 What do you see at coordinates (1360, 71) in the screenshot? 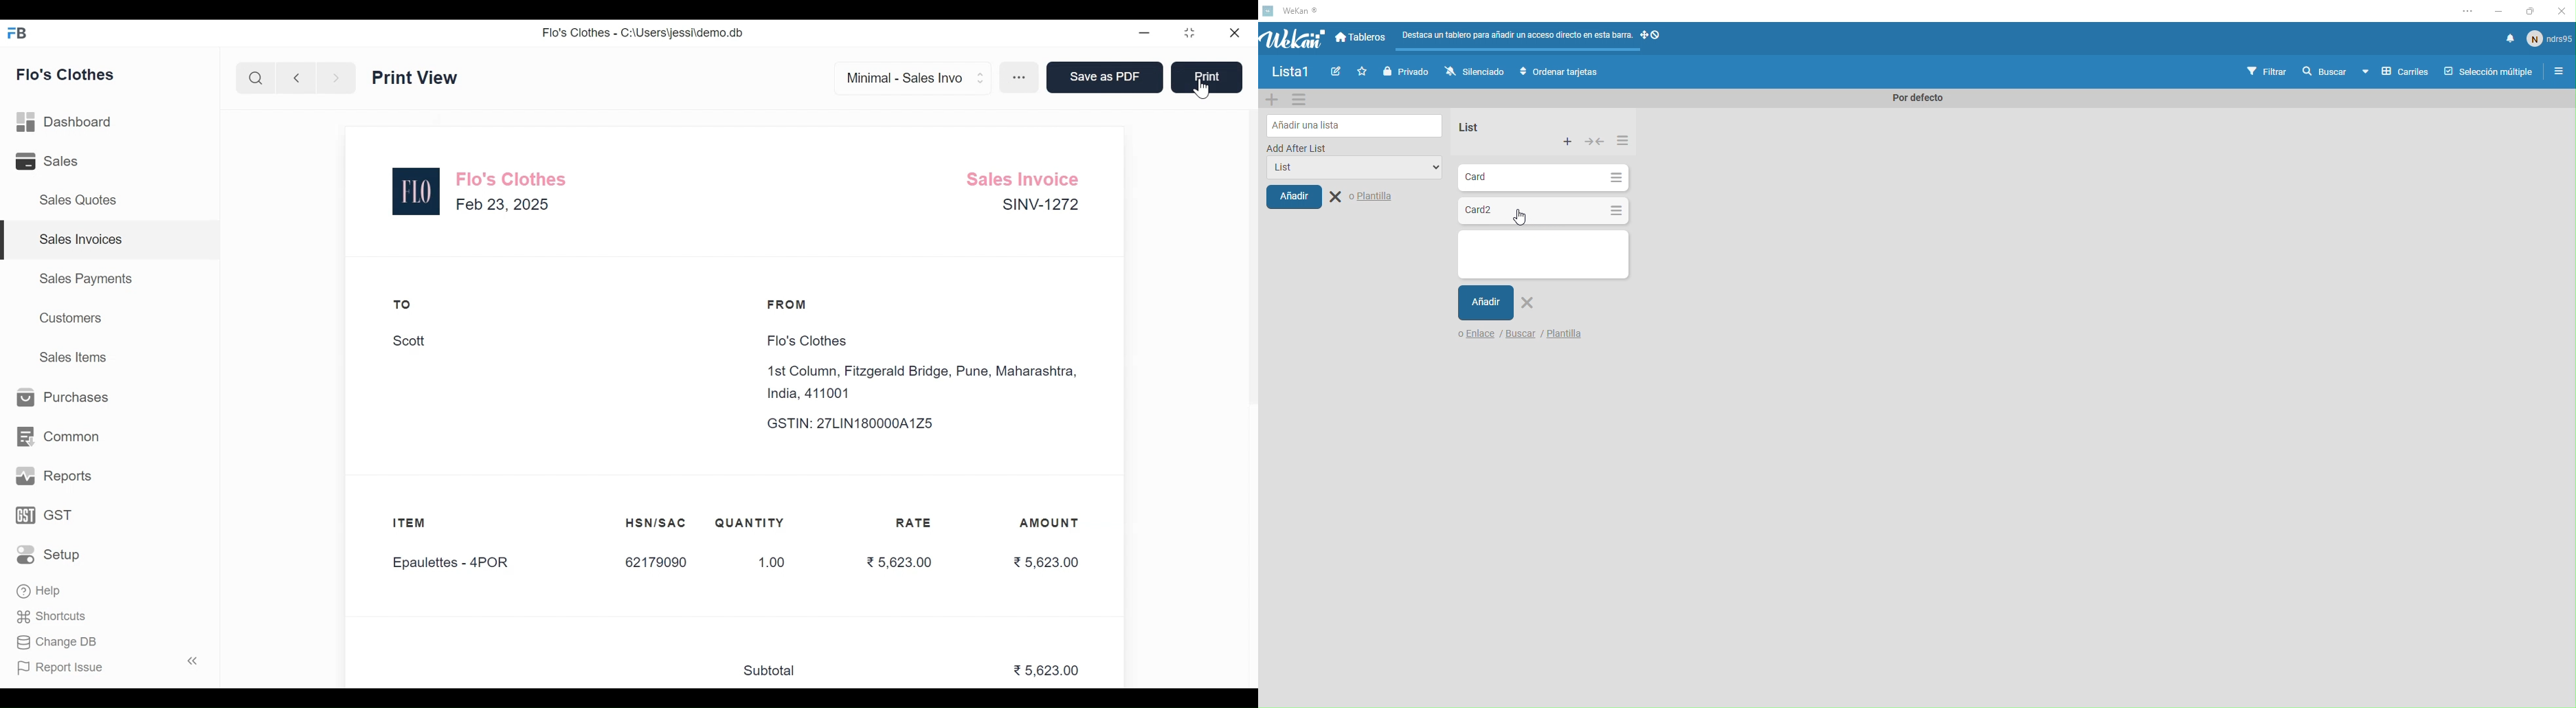
I see `Favorites` at bounding box center [1360, 71].